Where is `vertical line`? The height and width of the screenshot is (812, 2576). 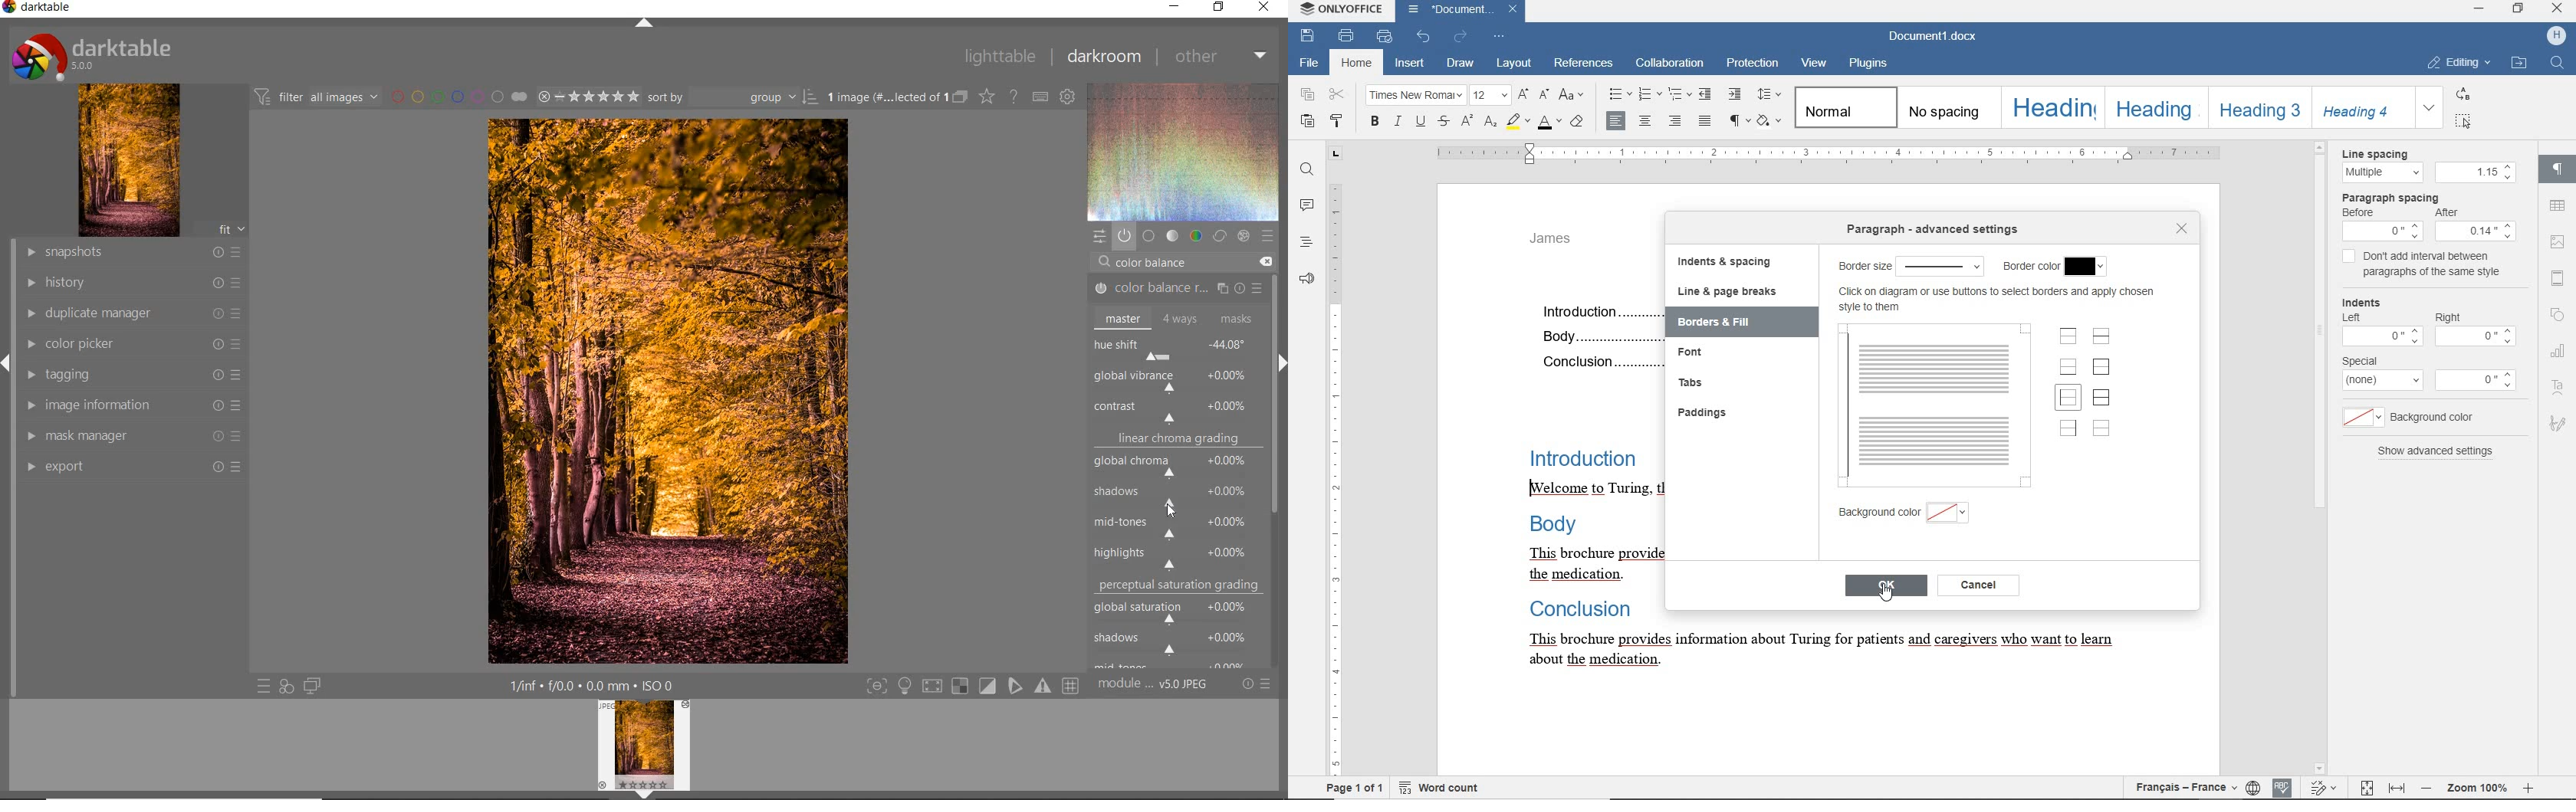
vertical line is located at coordinates (1848, 406).